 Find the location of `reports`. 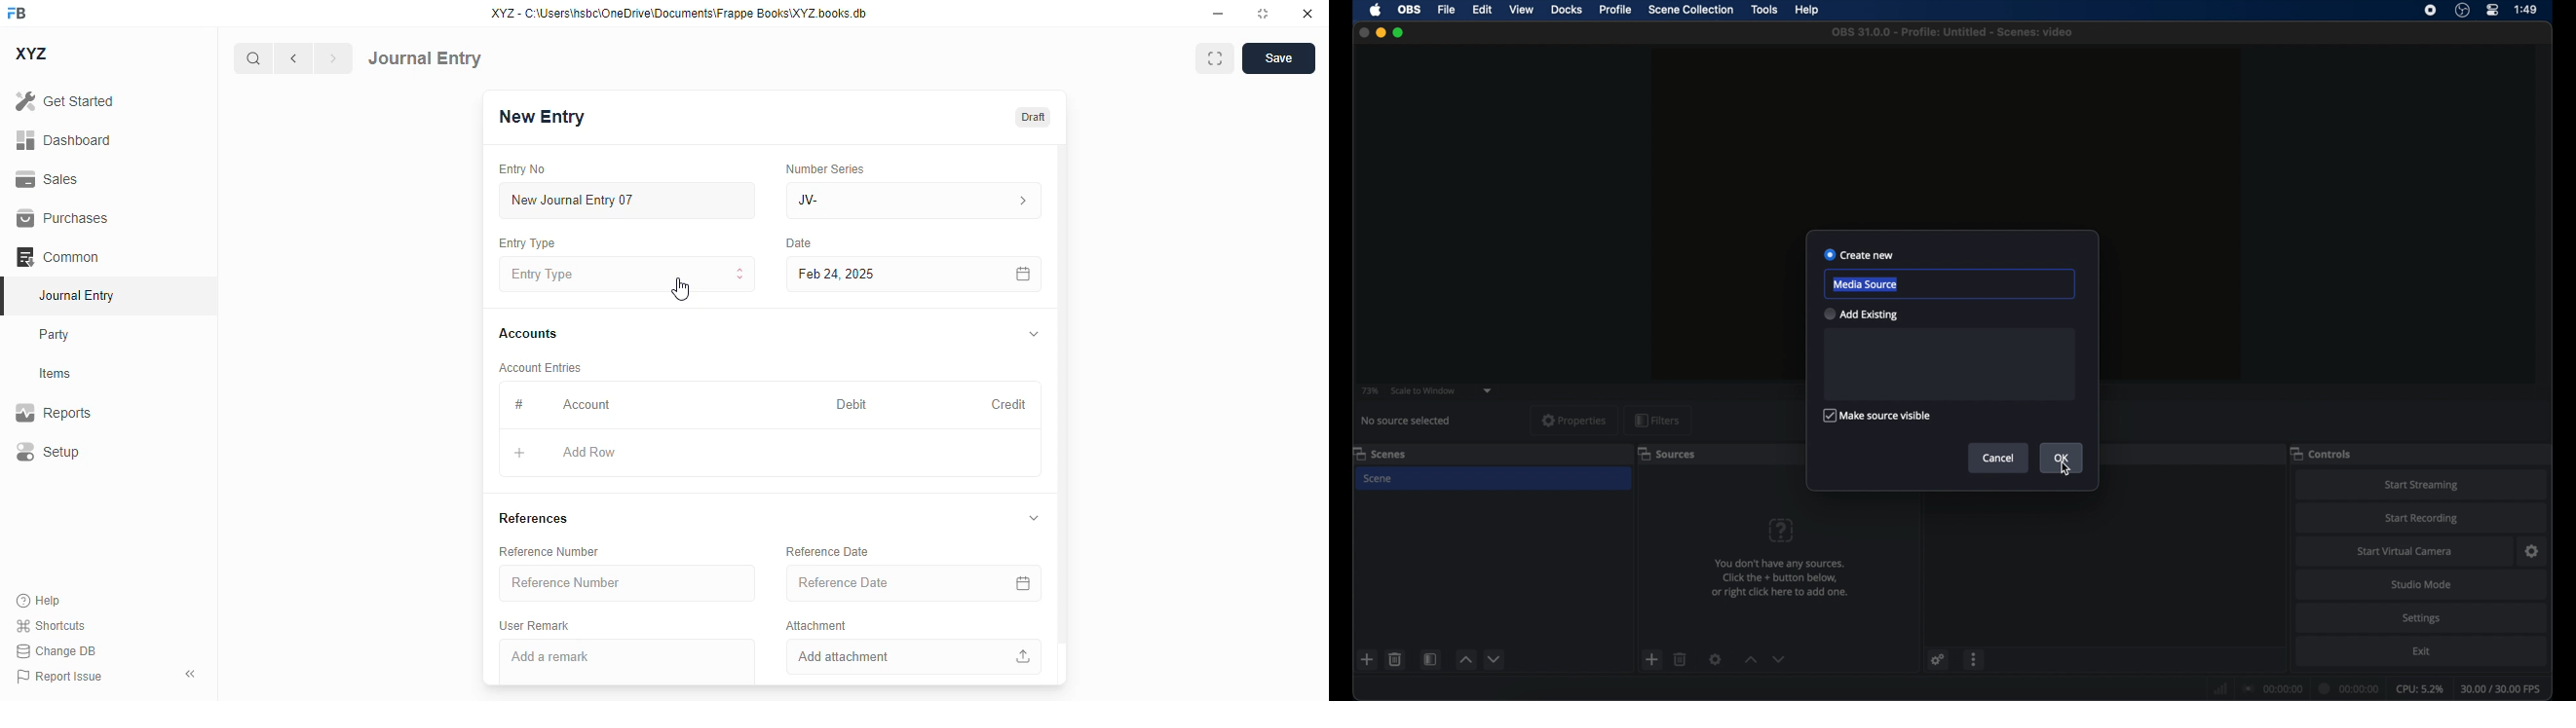

reports is located at coordinates (54, 412).